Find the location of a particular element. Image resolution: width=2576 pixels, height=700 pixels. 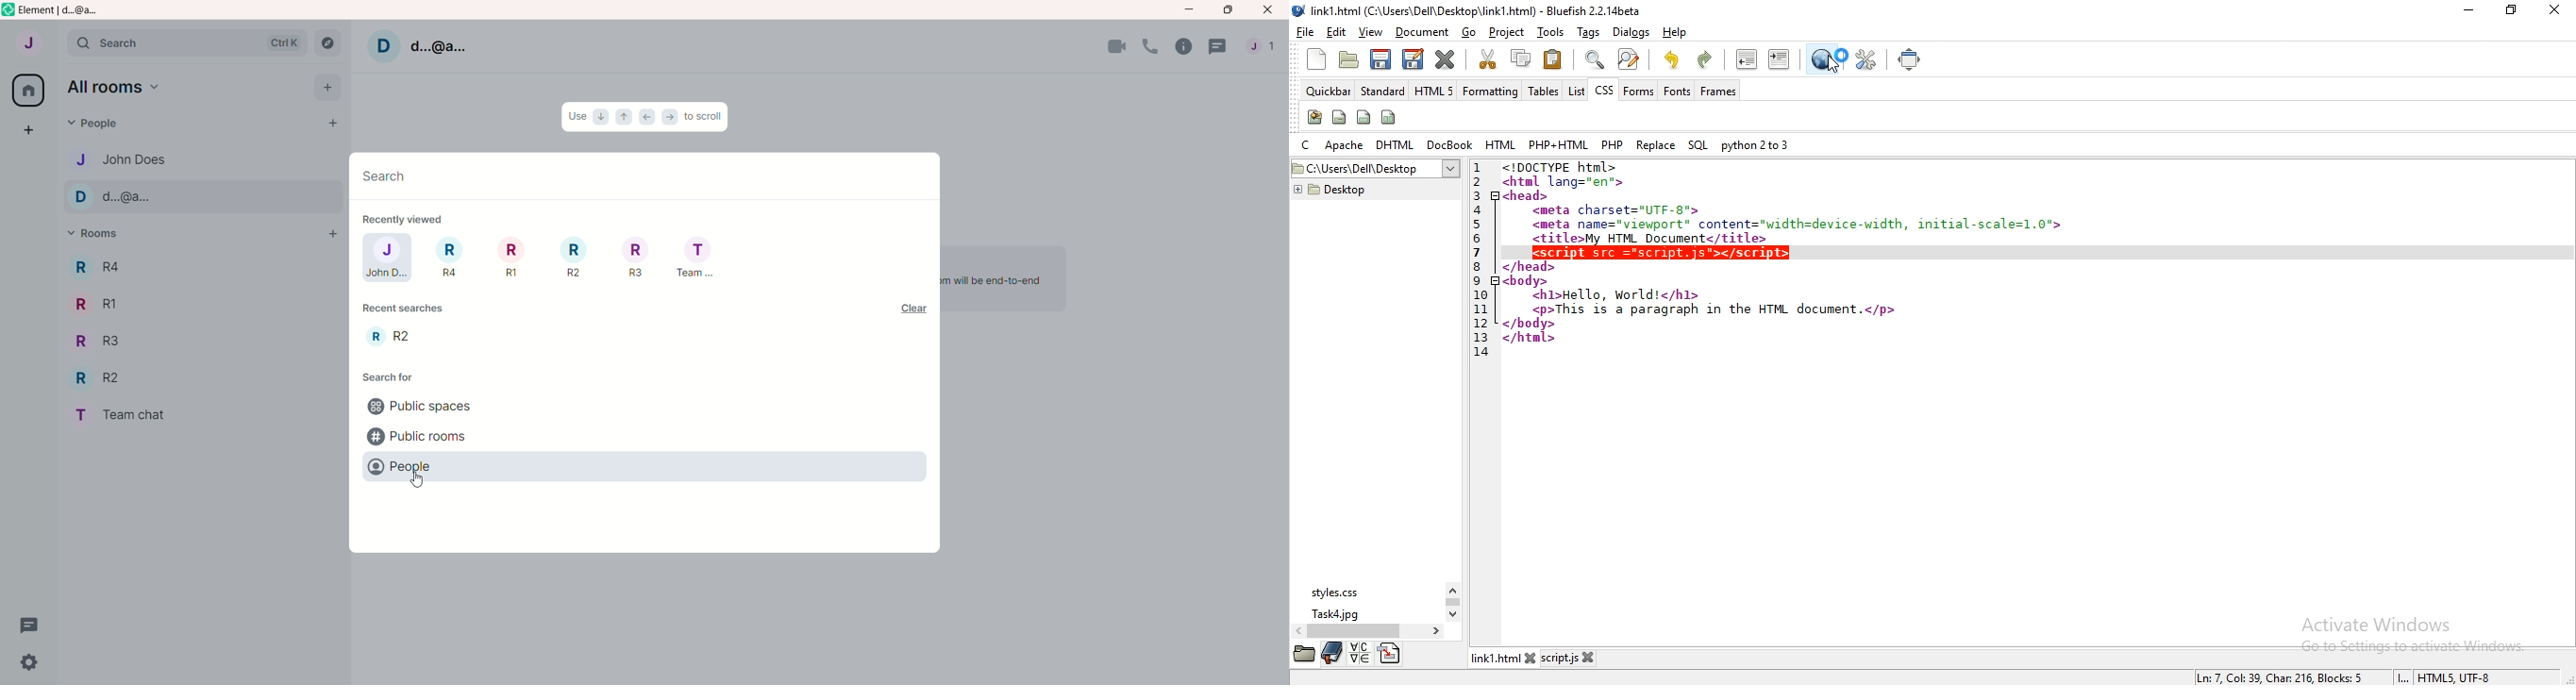

team chat is located at coordinates (130, 416).